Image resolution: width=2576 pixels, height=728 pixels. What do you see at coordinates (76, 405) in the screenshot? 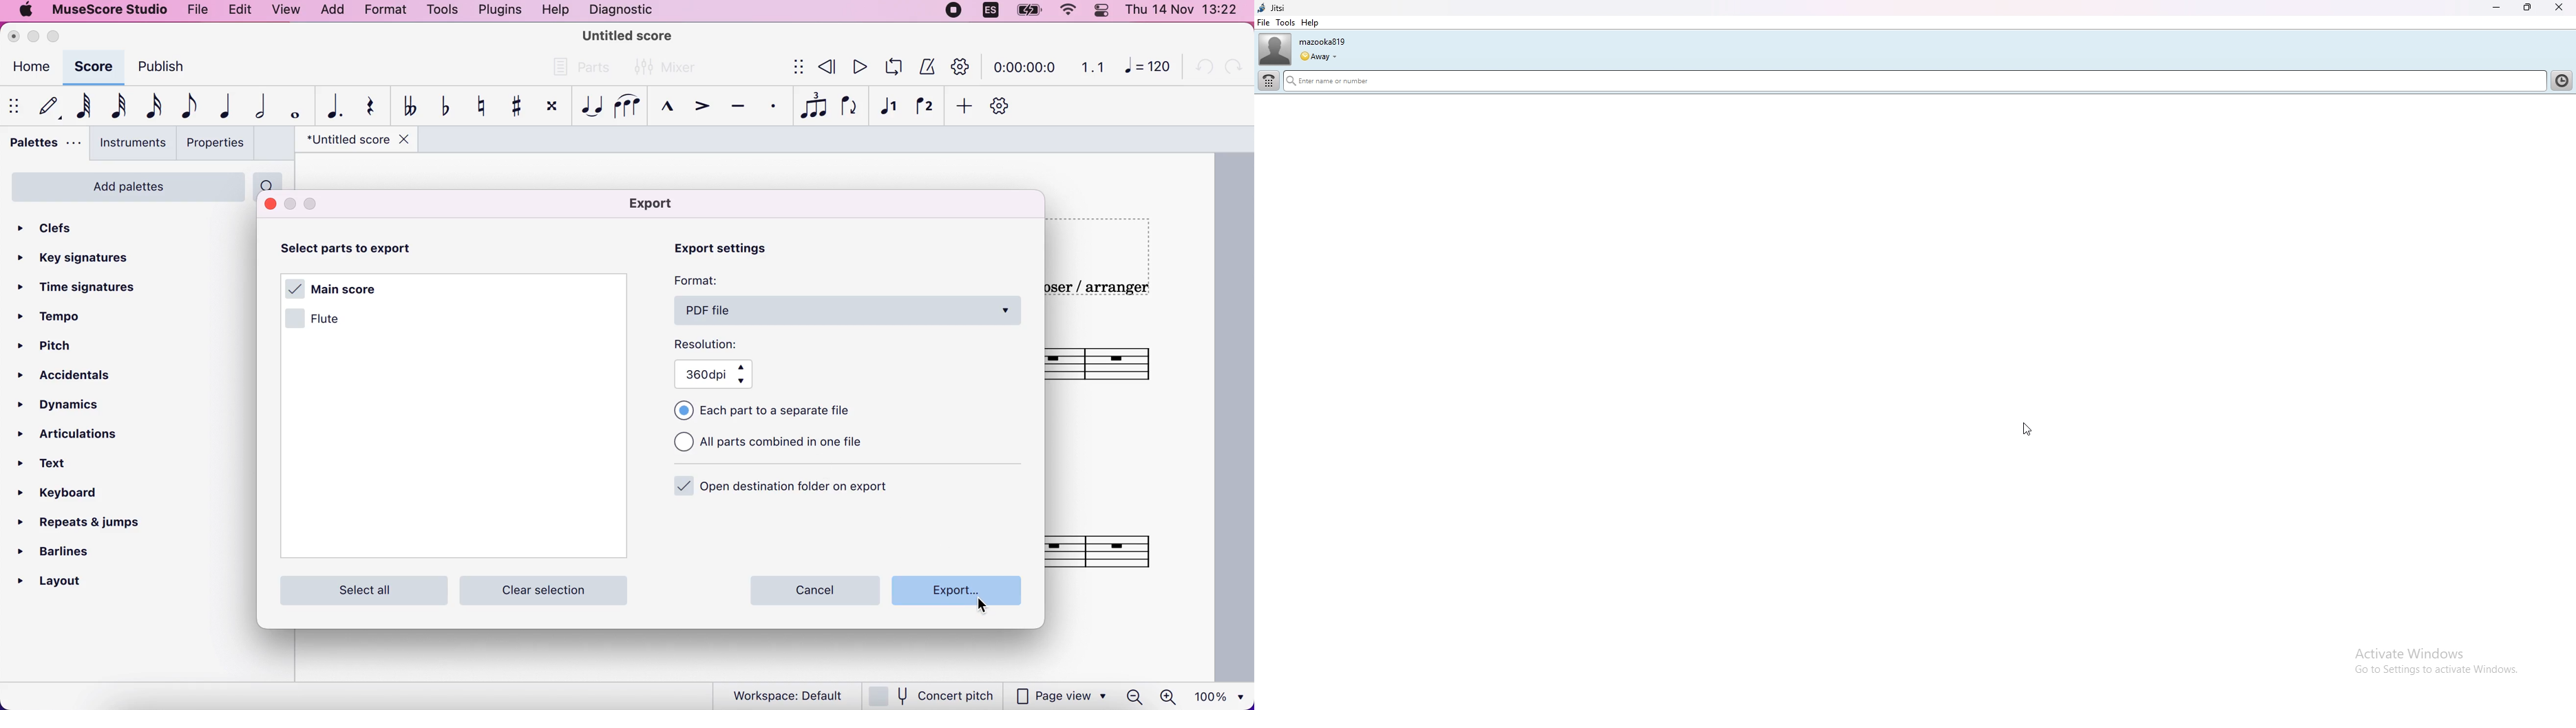
I see `dynamics` at bounding box center [76, 405].